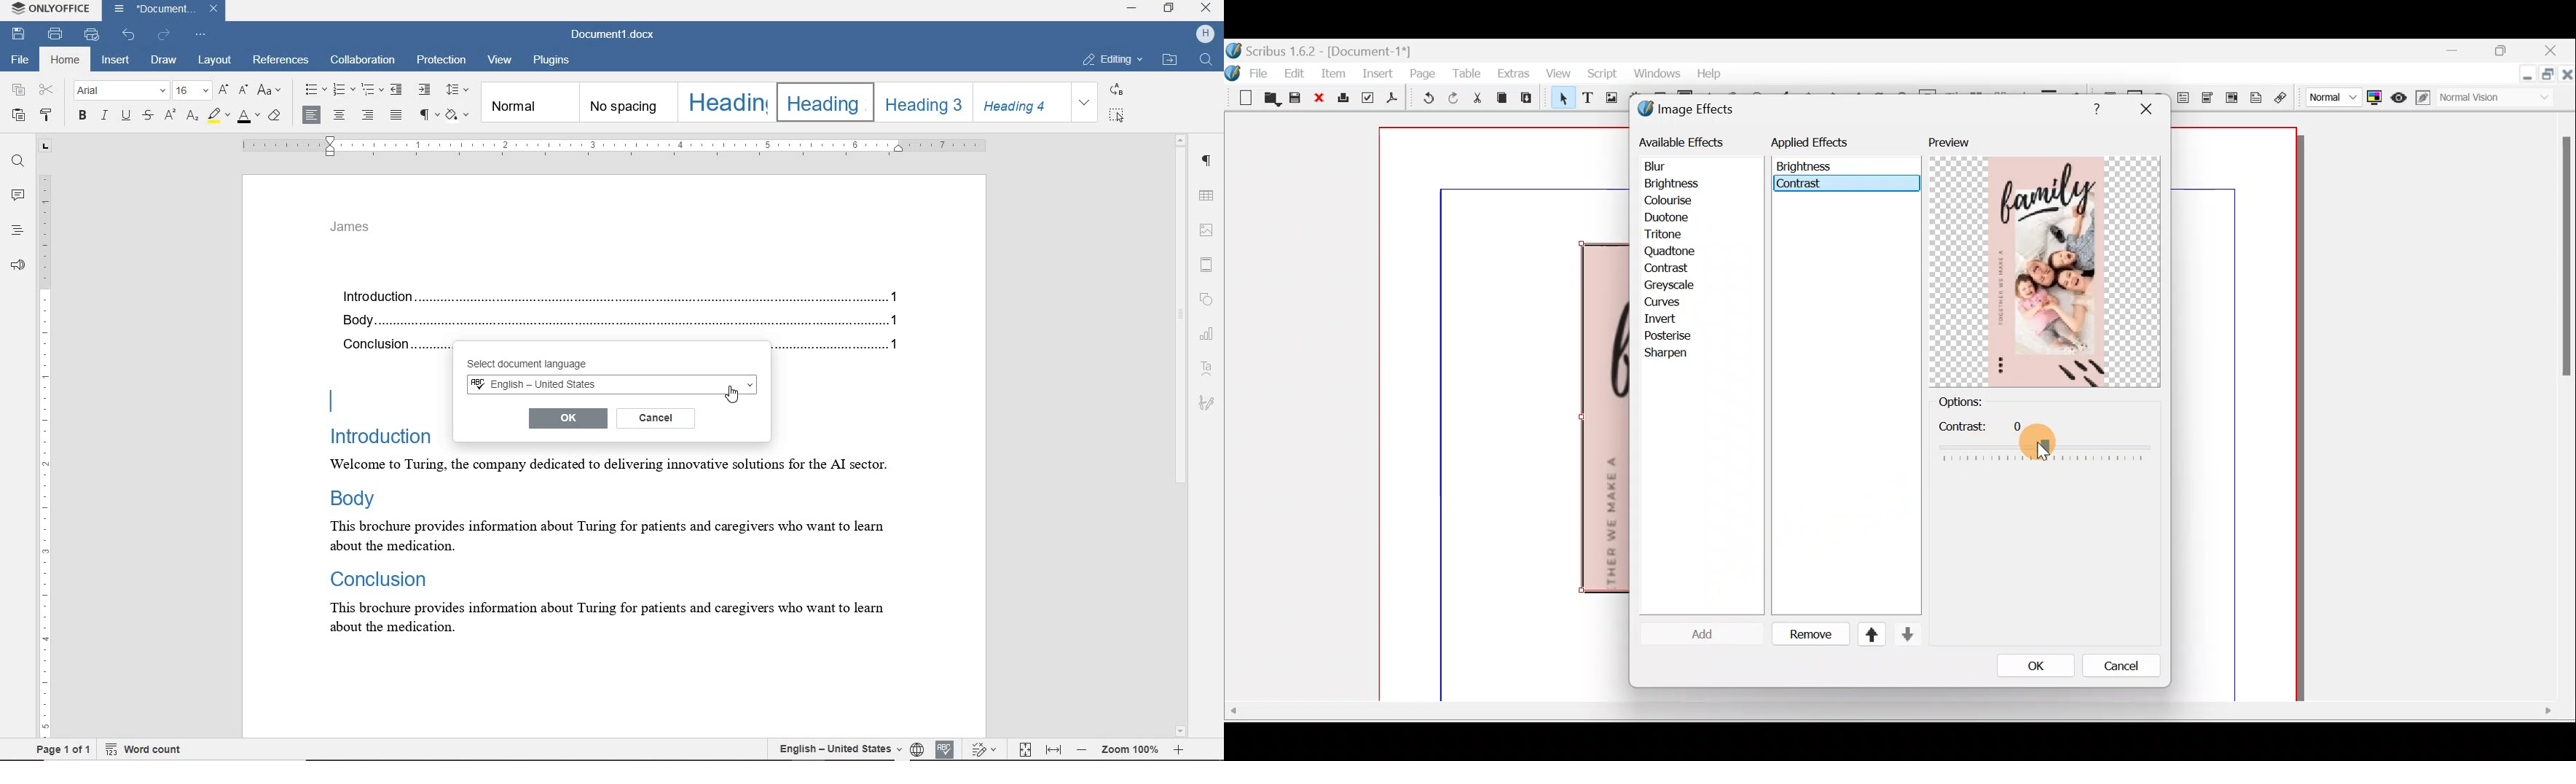 The height and width of the screenshot is (784, 2576). I want to click on Minimise, so click(2461, 51).